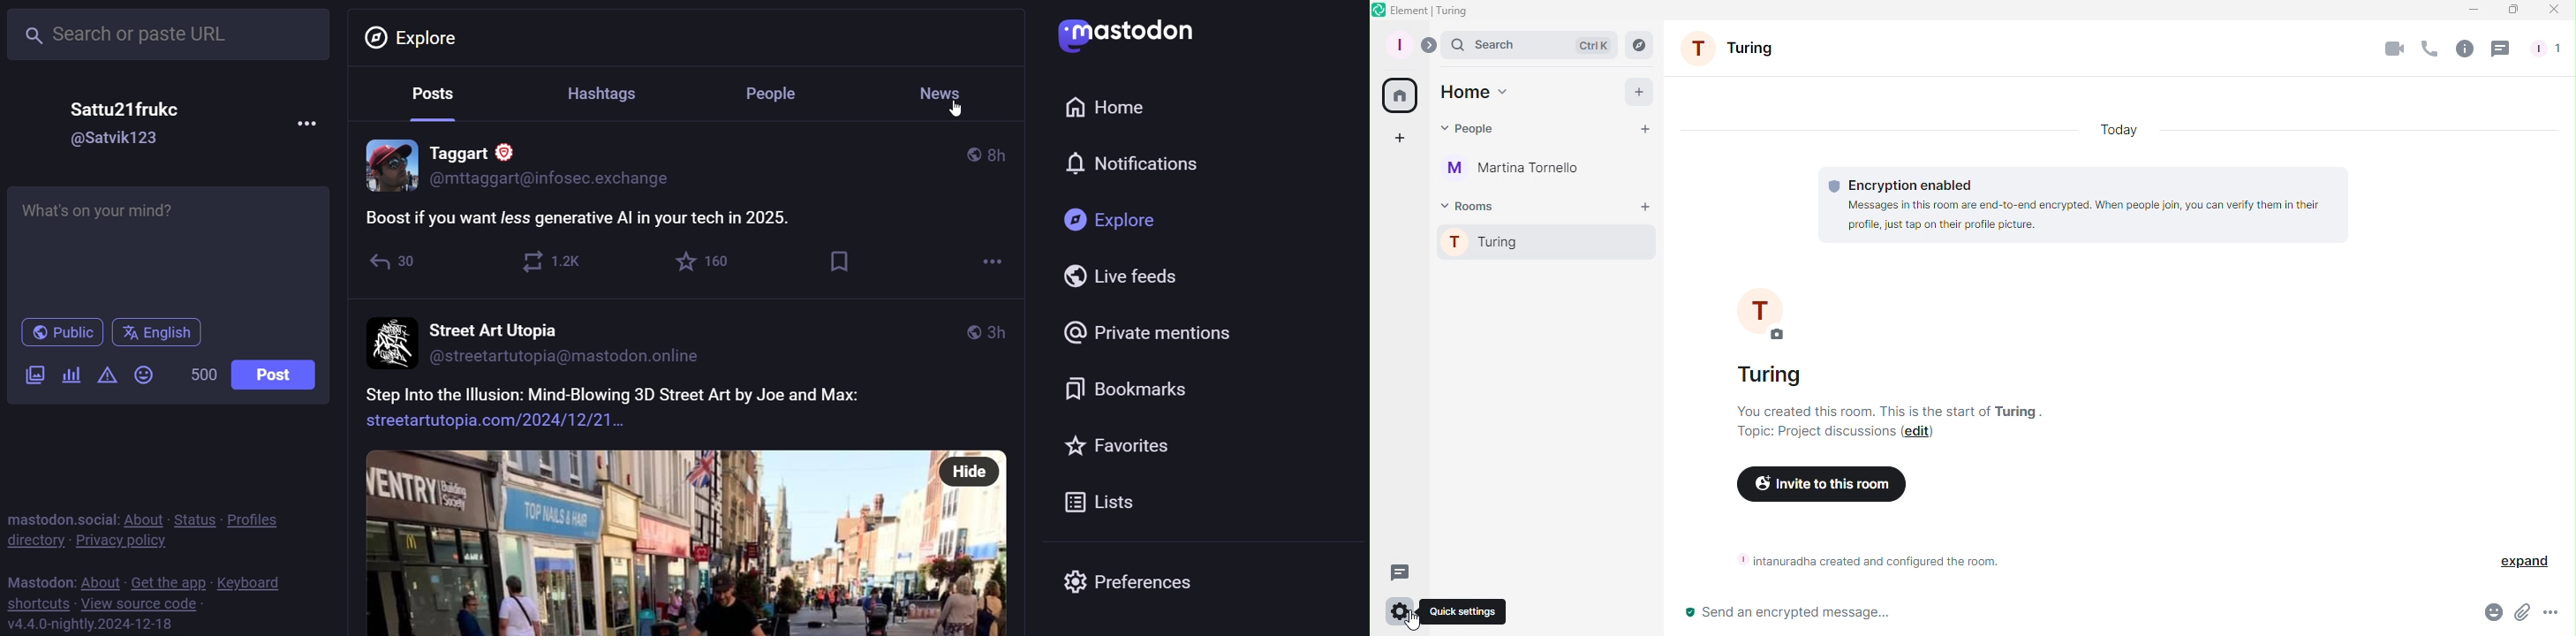 The image size is (2576, 644). Describe the element at coordinates (490, 328) in the screenshot. I see `Street Art Utopia` at that location.